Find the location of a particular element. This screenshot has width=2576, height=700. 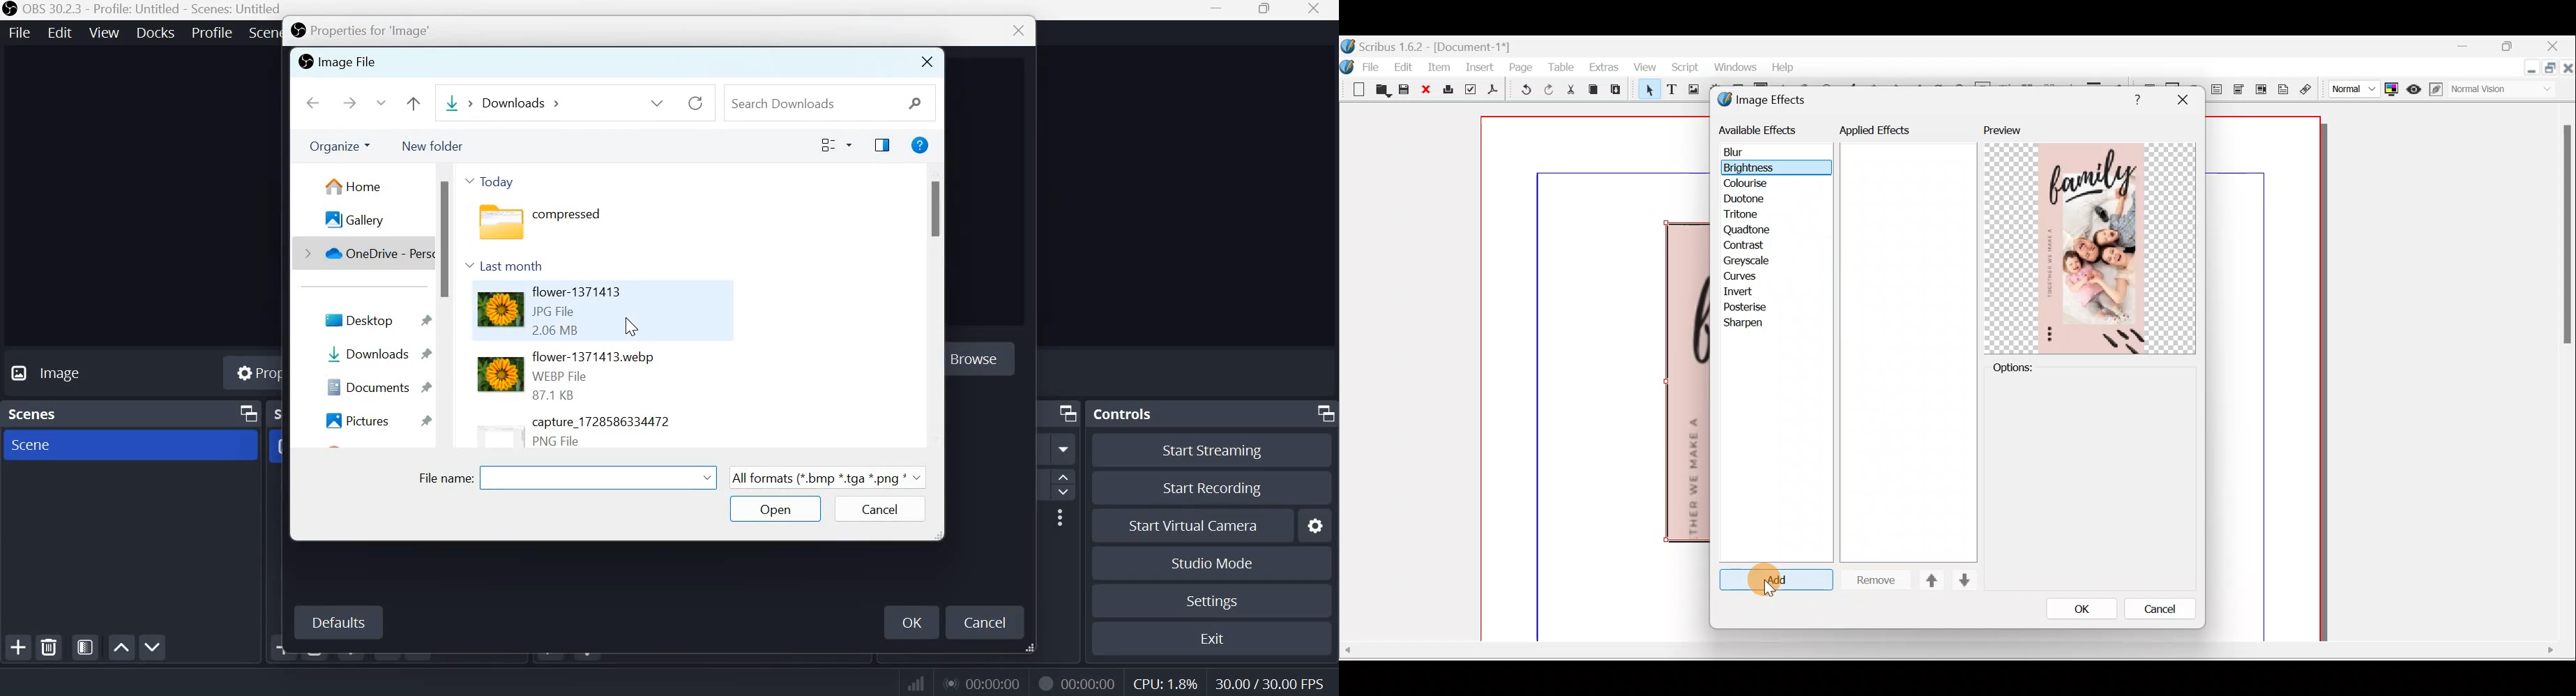

Edit in preview mode is located at coordinates (2437, 90).